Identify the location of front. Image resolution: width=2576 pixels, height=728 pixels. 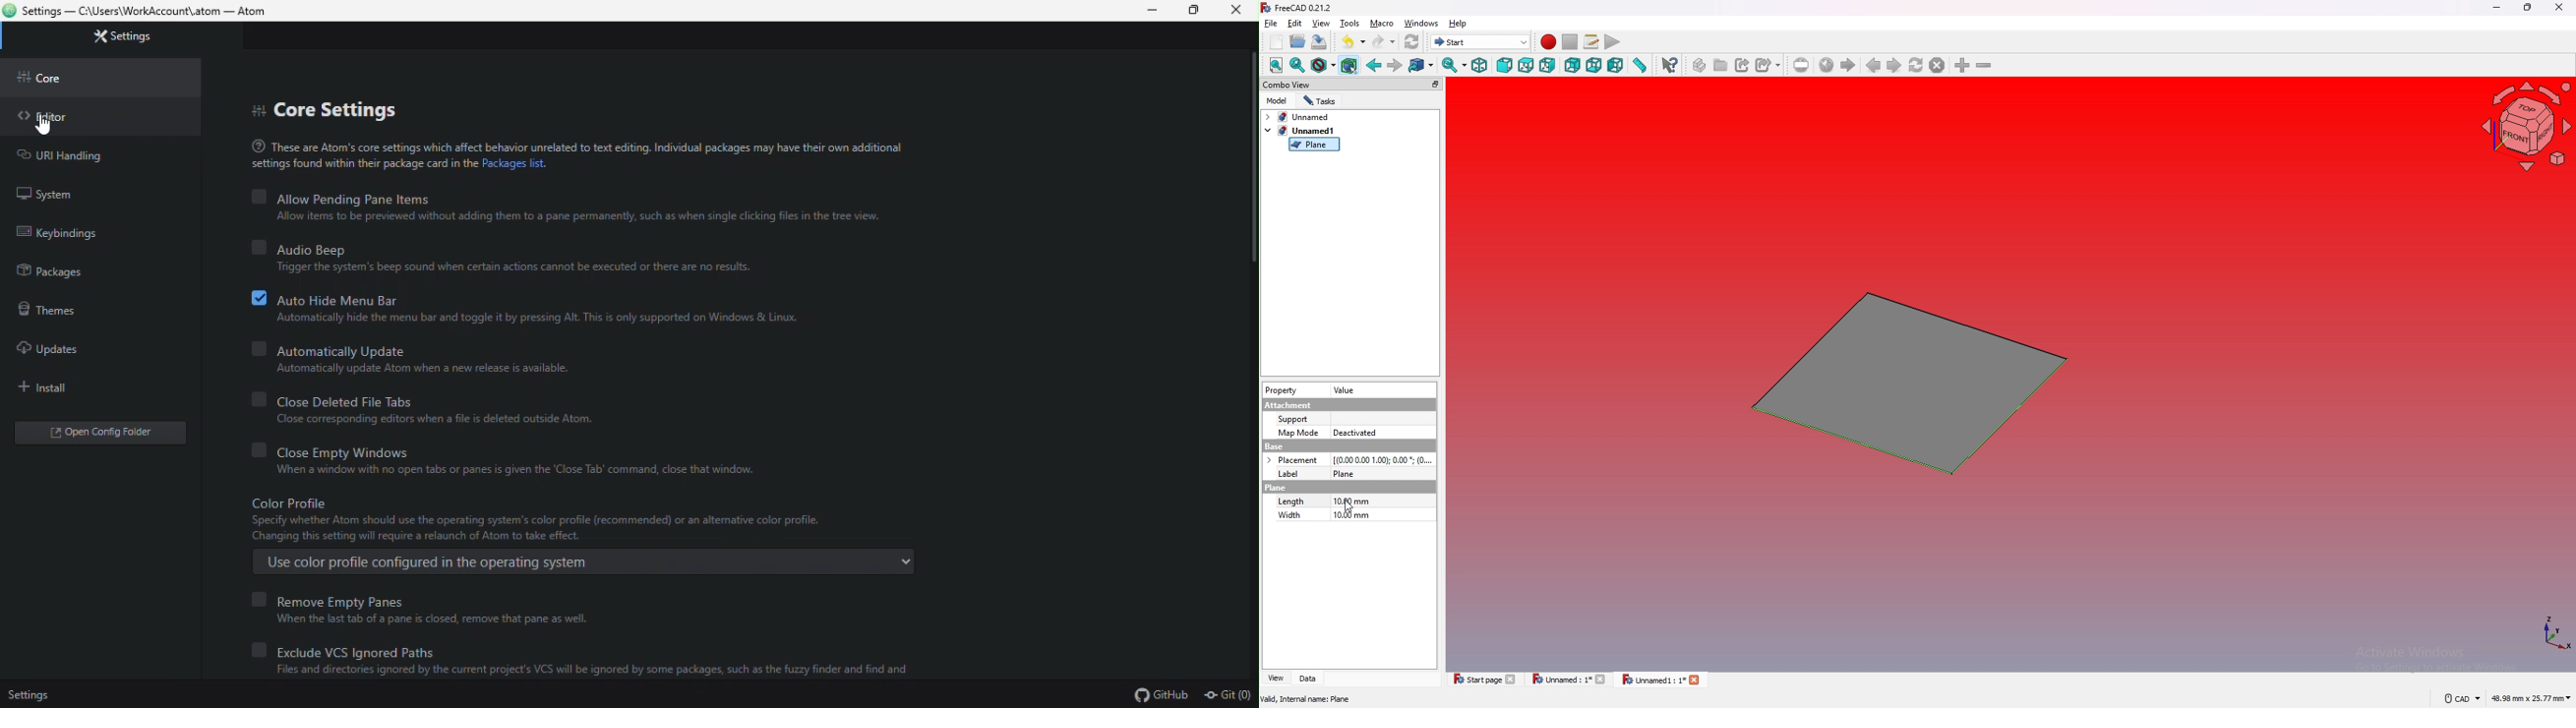
(1505, 65).